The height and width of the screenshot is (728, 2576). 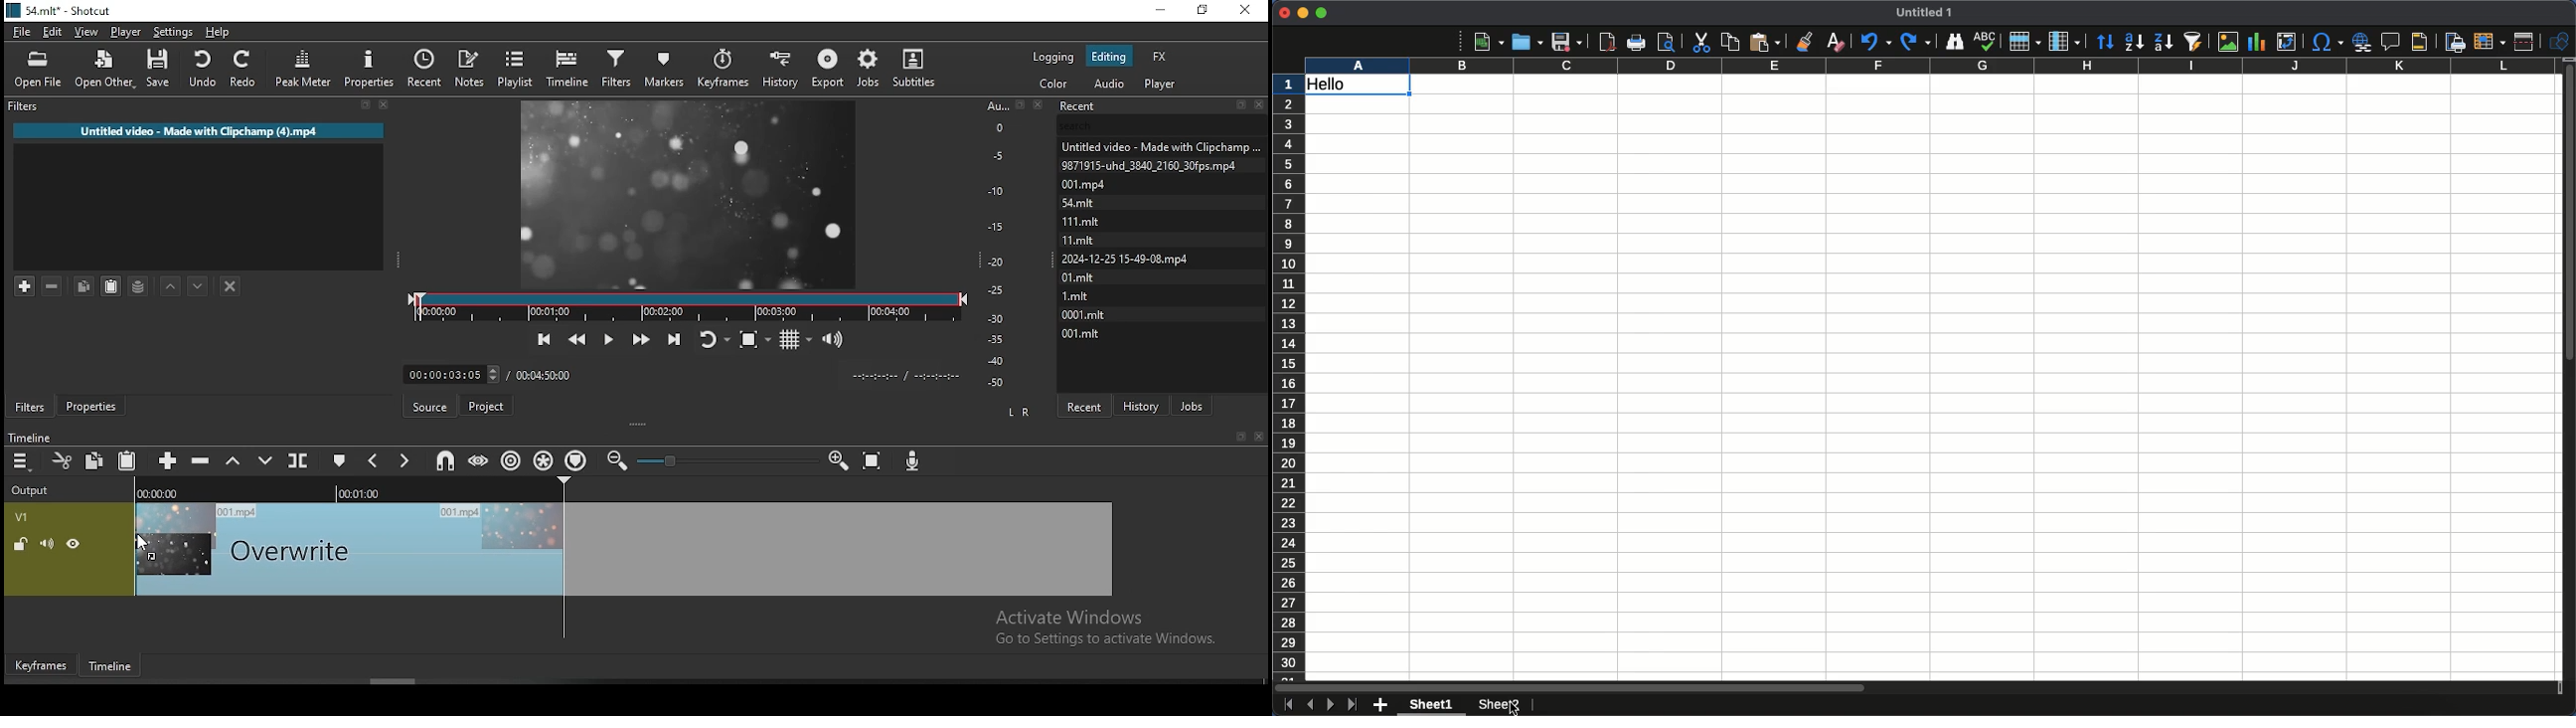 What do you see at coordinates (567, 71) in the screenshot?
I see `timeline` at bounding box center [567, 71].